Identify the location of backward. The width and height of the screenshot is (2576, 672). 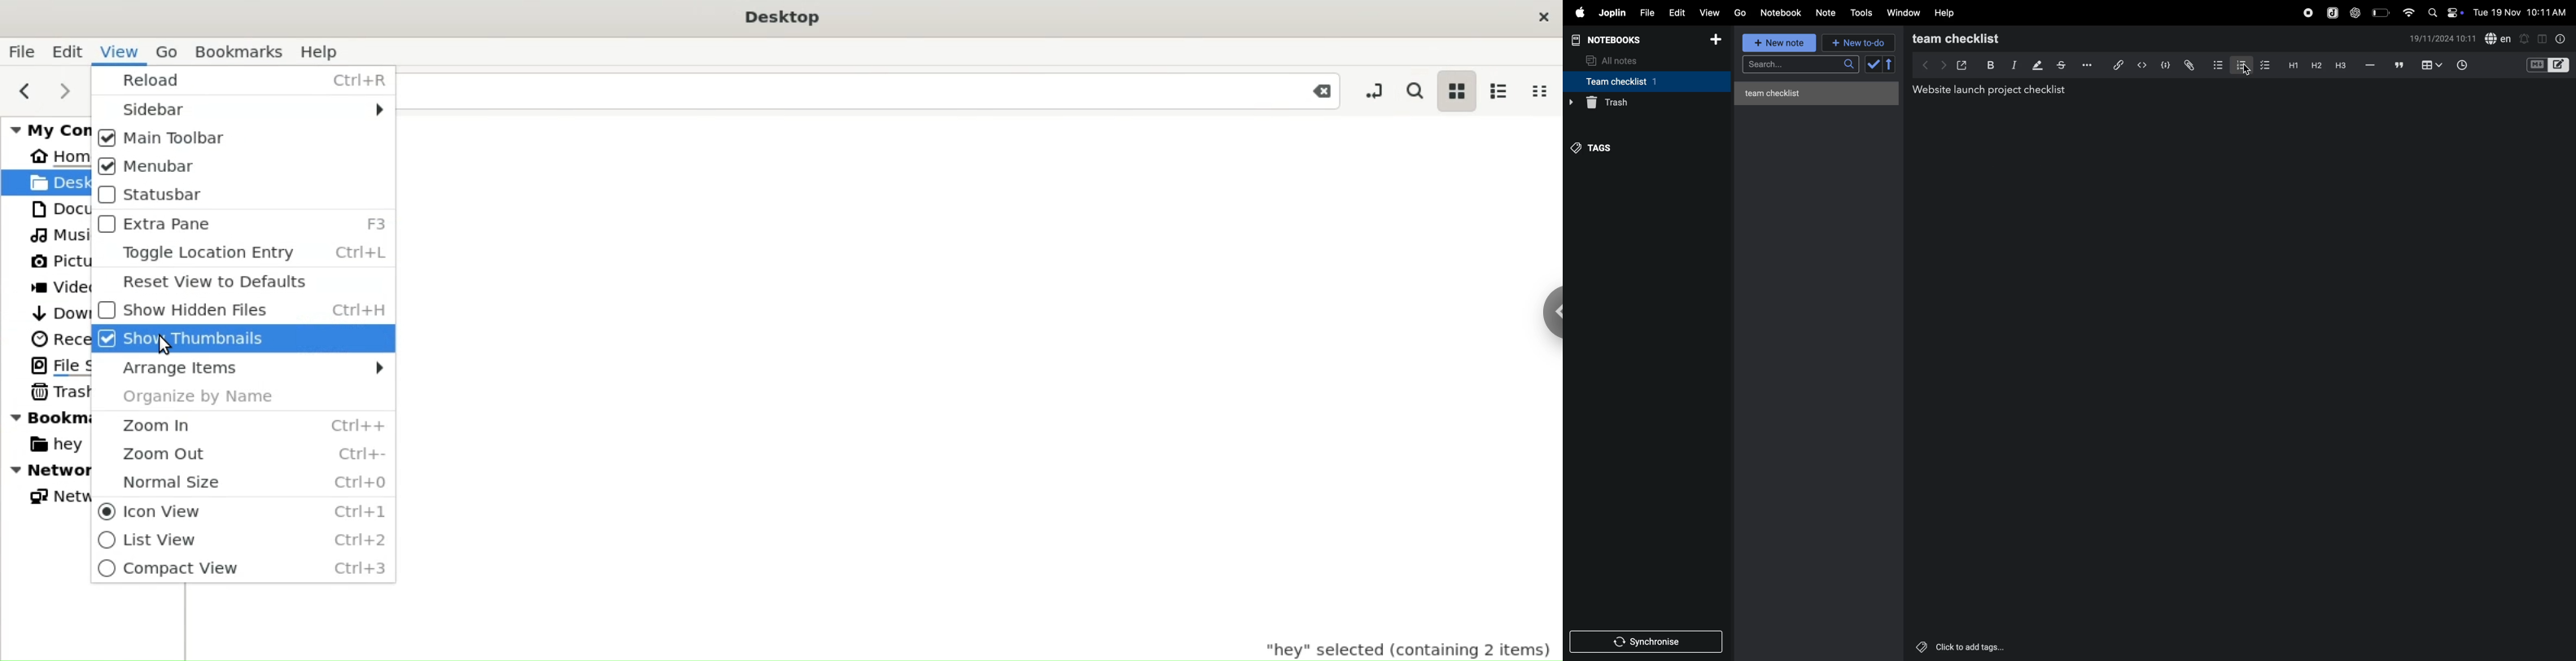
(1921, 65).